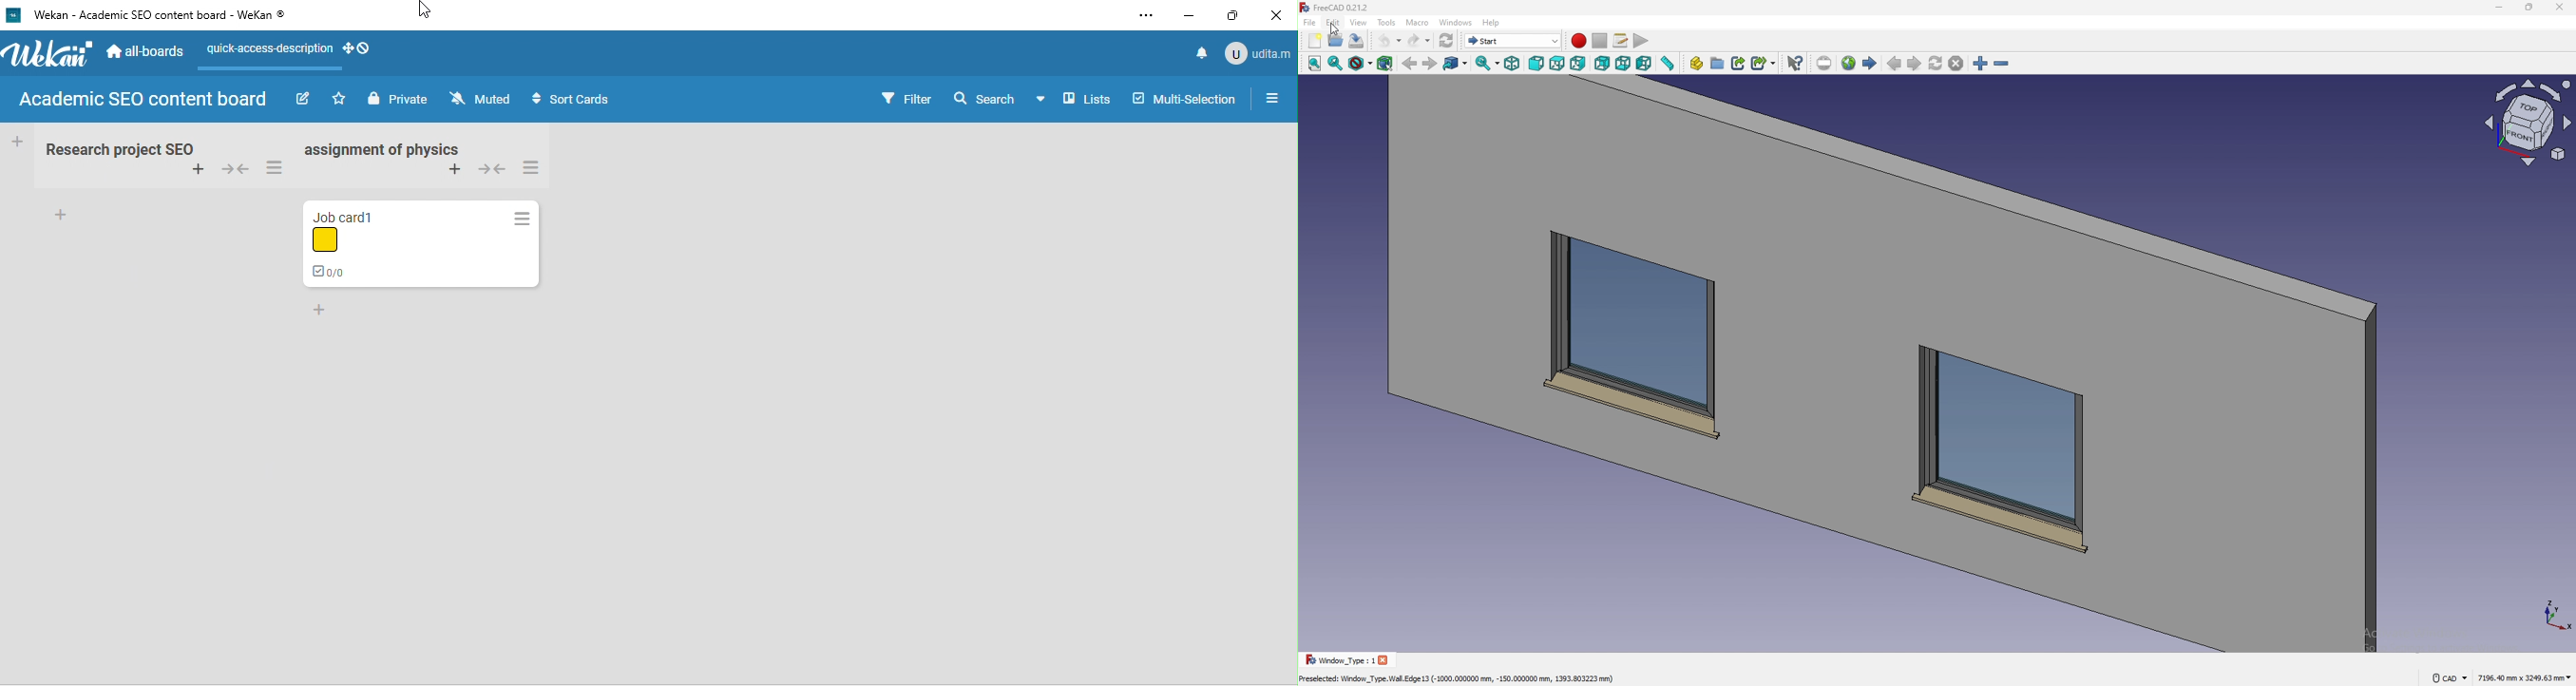 This screenshot has width=2576, height=700. What do you see at coordinates (1361, 64) in the screenshot?
I see `draw style` at bounding box center [1361, 64].